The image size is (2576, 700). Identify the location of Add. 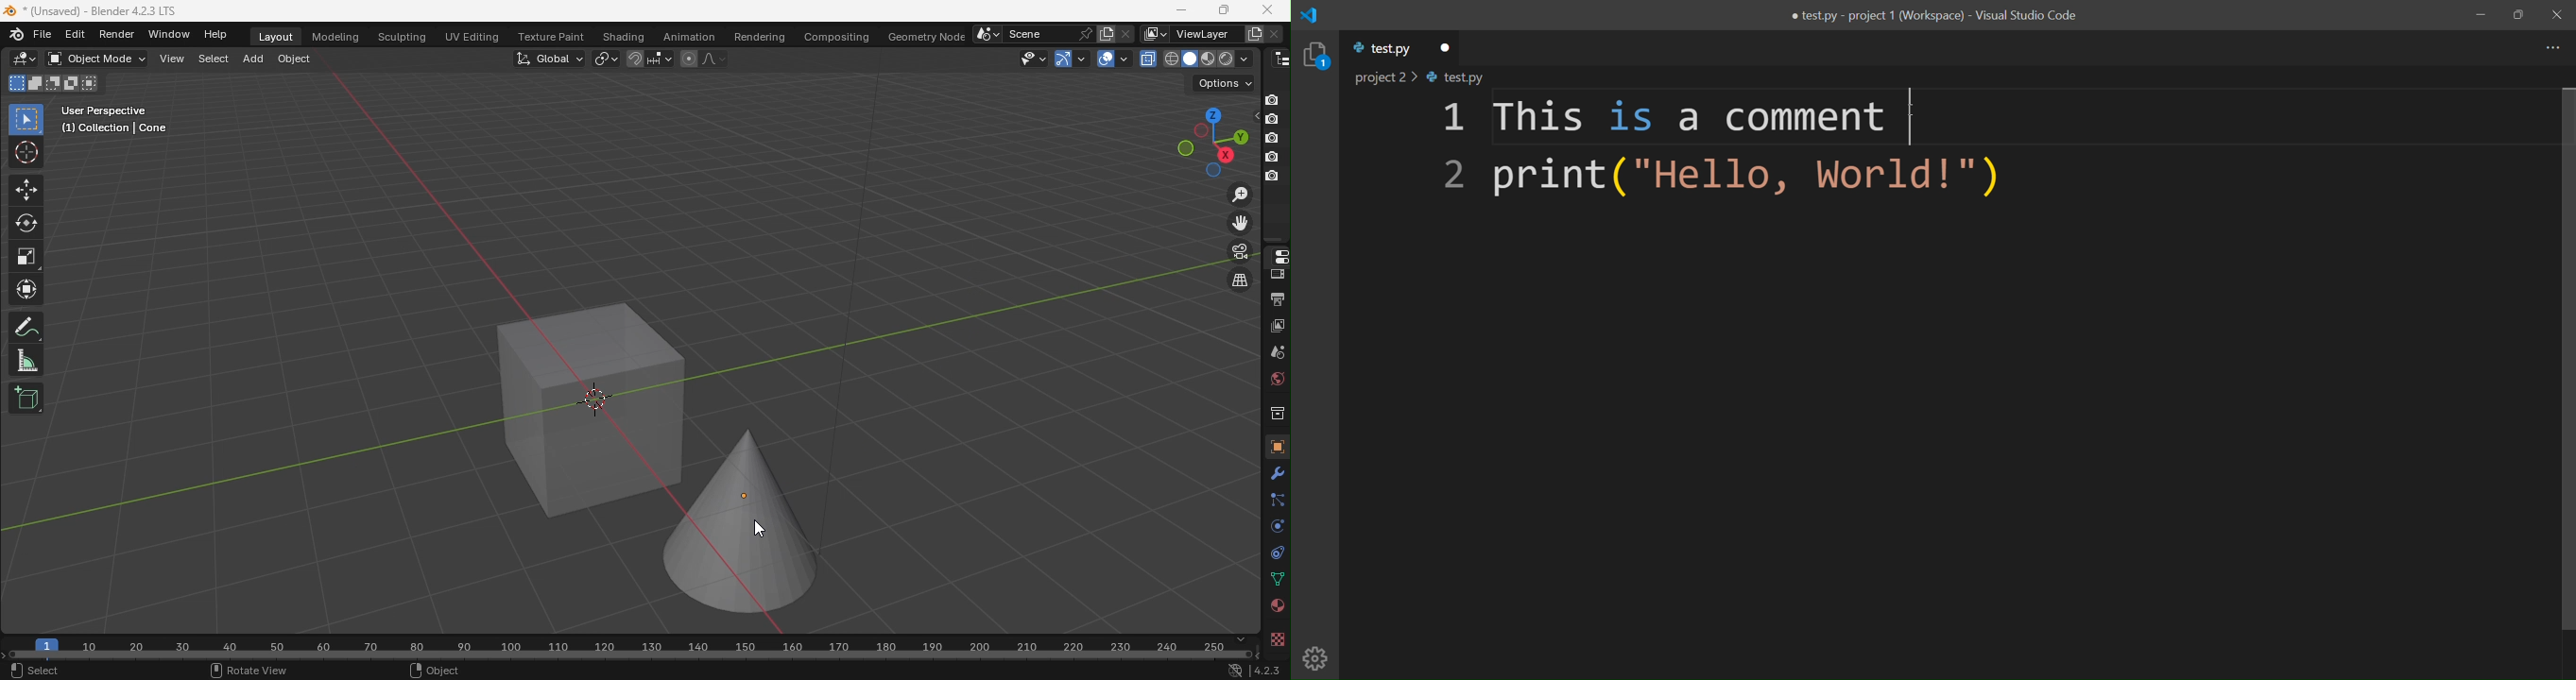
(253, 61).